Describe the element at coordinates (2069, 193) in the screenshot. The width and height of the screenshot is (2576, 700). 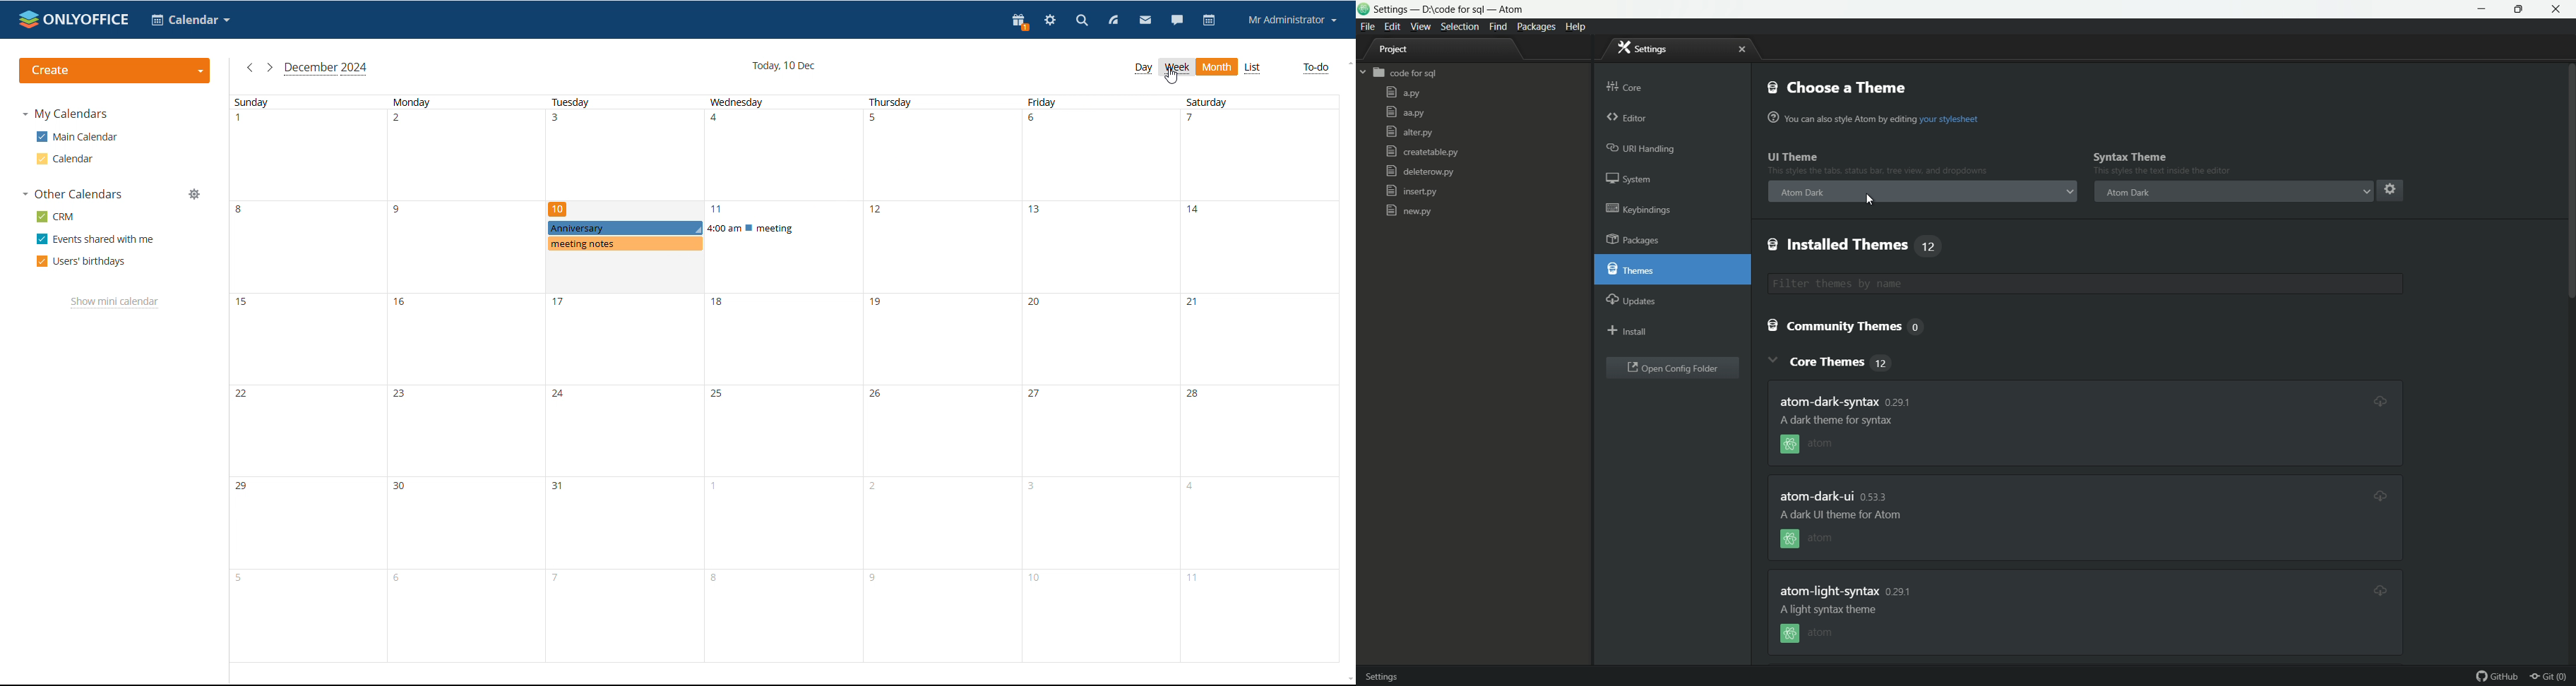
I see `dropdown` at that location.